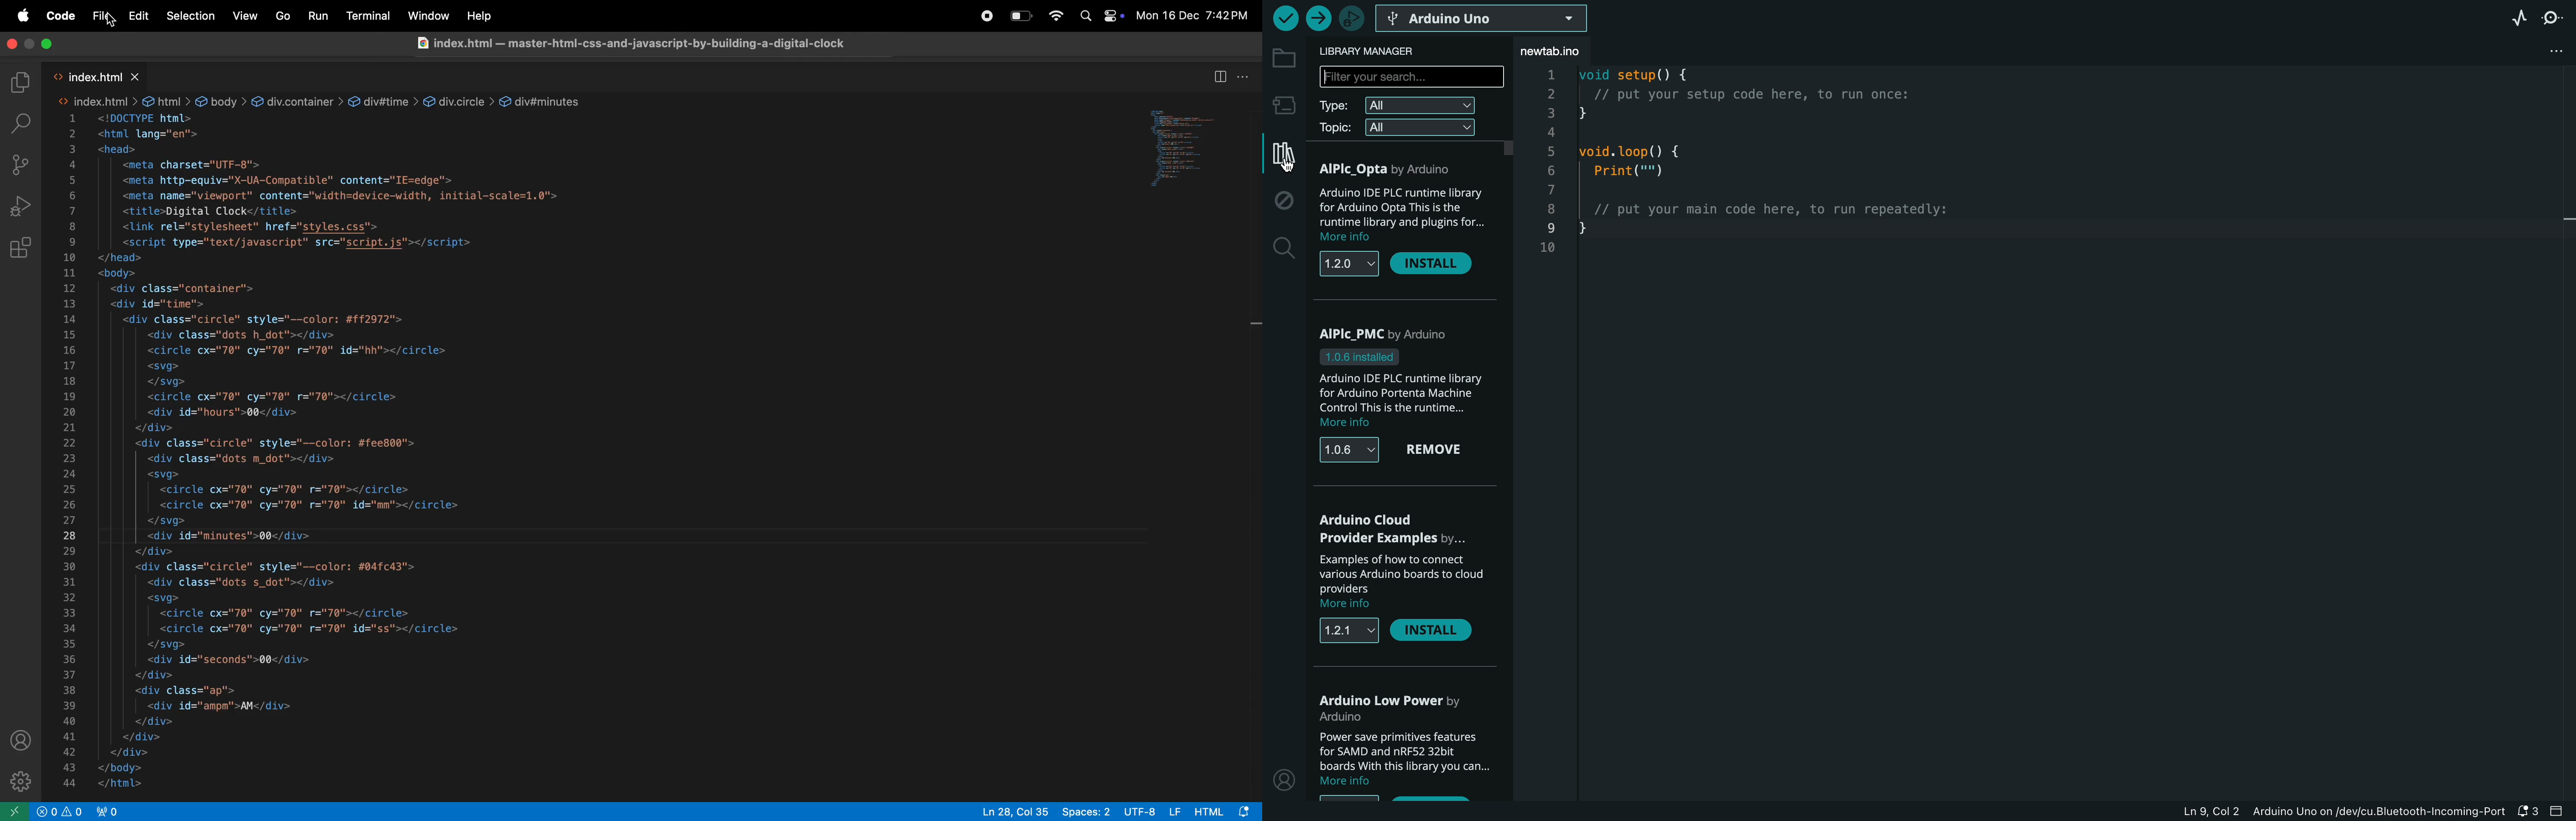 This screenshot has height=840, width=2576. I want to click on install, so click(1434, 633).